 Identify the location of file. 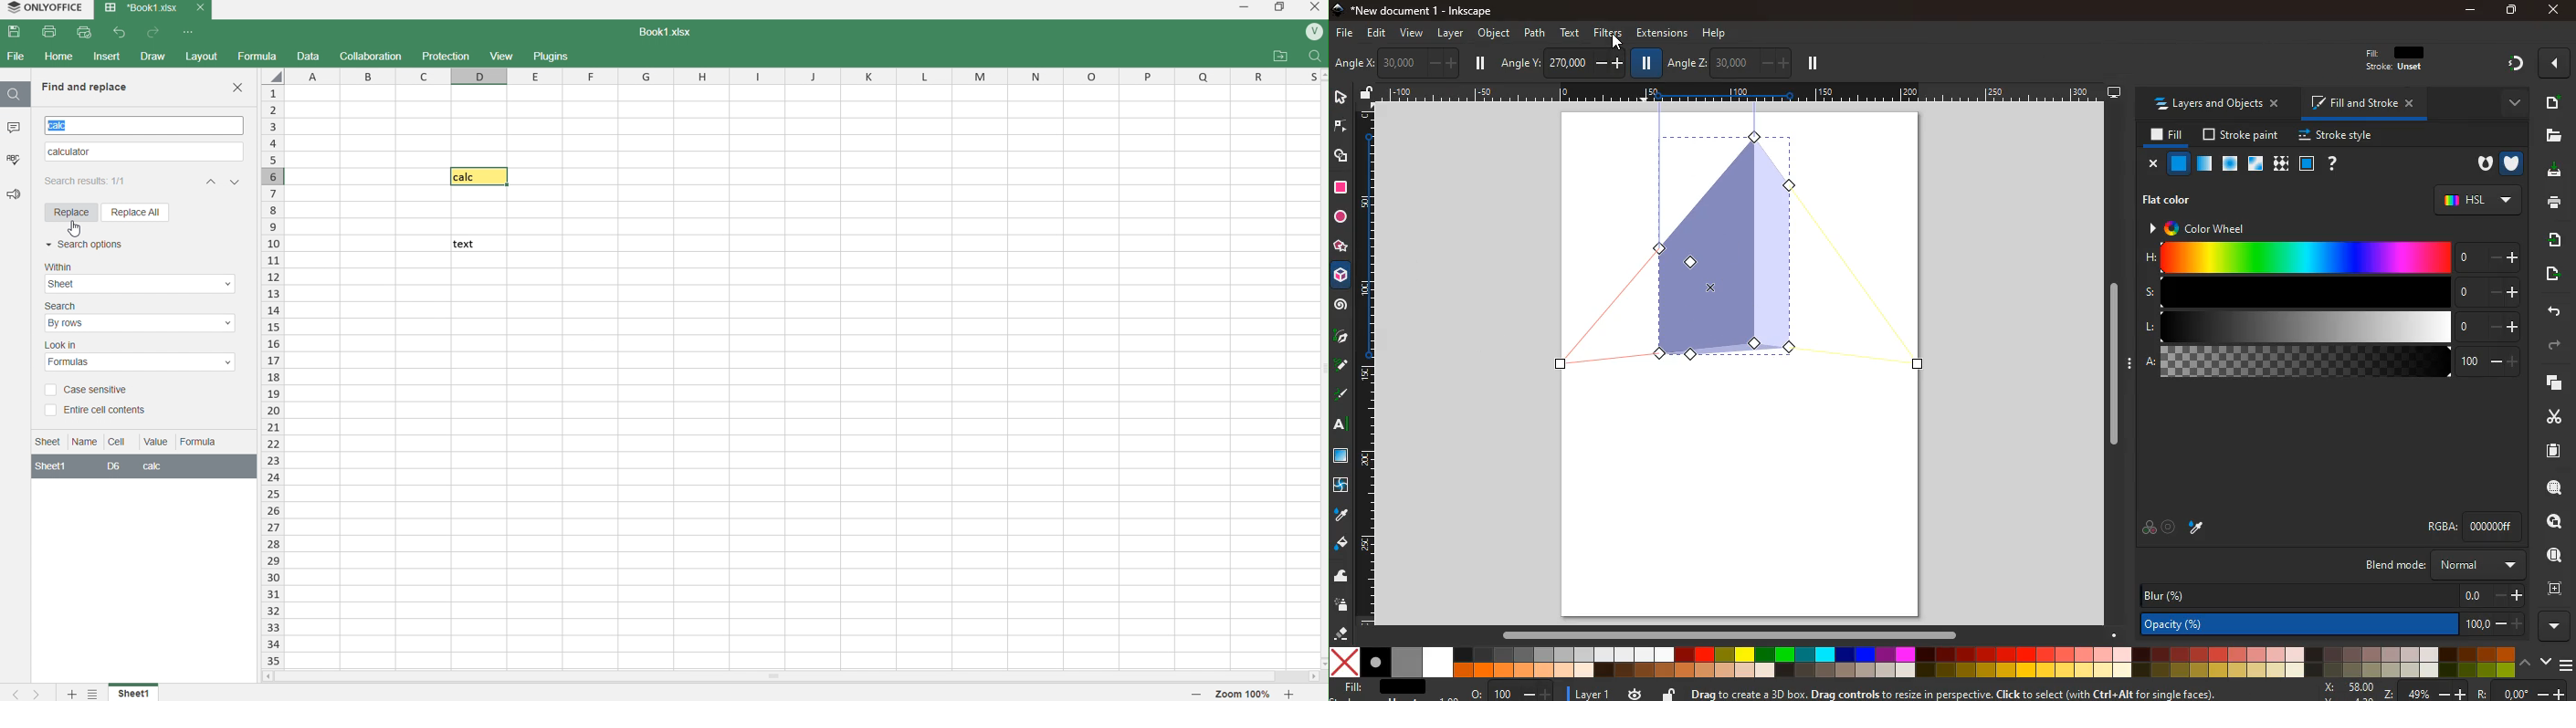
(1343, 32).